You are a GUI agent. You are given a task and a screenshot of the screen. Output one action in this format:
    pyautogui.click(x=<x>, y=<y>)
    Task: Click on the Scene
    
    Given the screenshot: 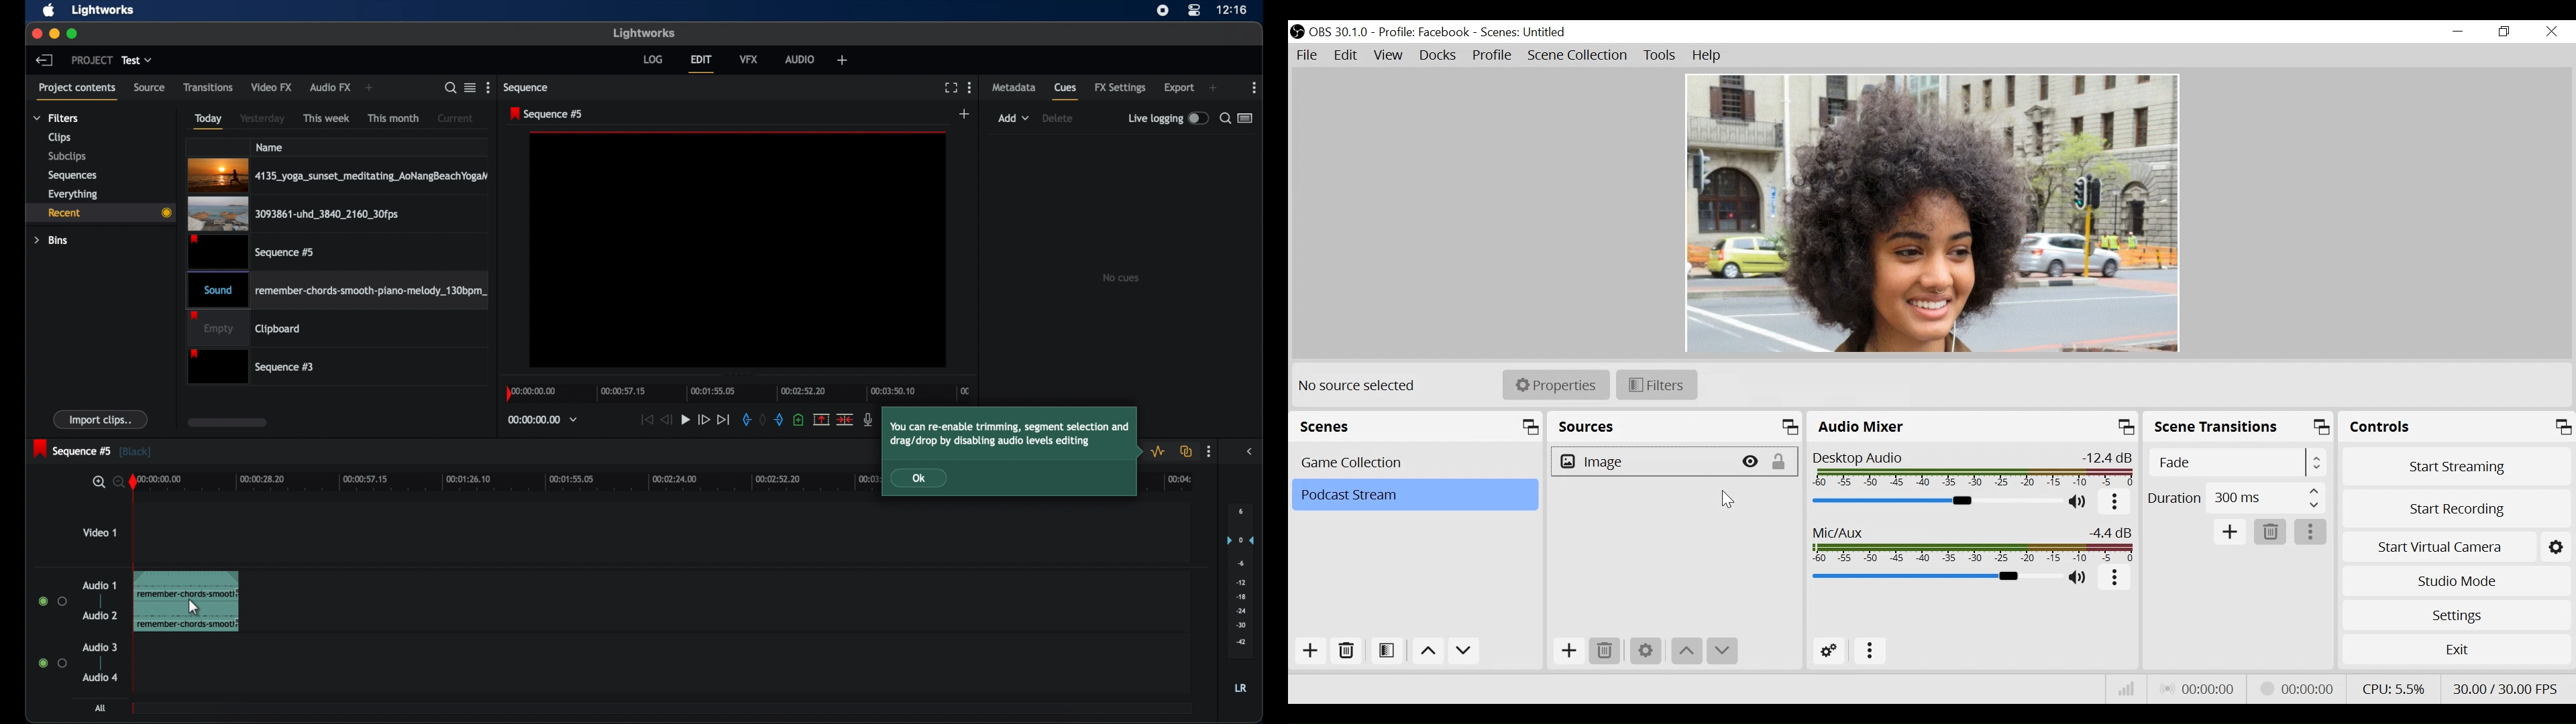 What is the action you would take?
    pyautogui.click(x=1527, y=32)
    